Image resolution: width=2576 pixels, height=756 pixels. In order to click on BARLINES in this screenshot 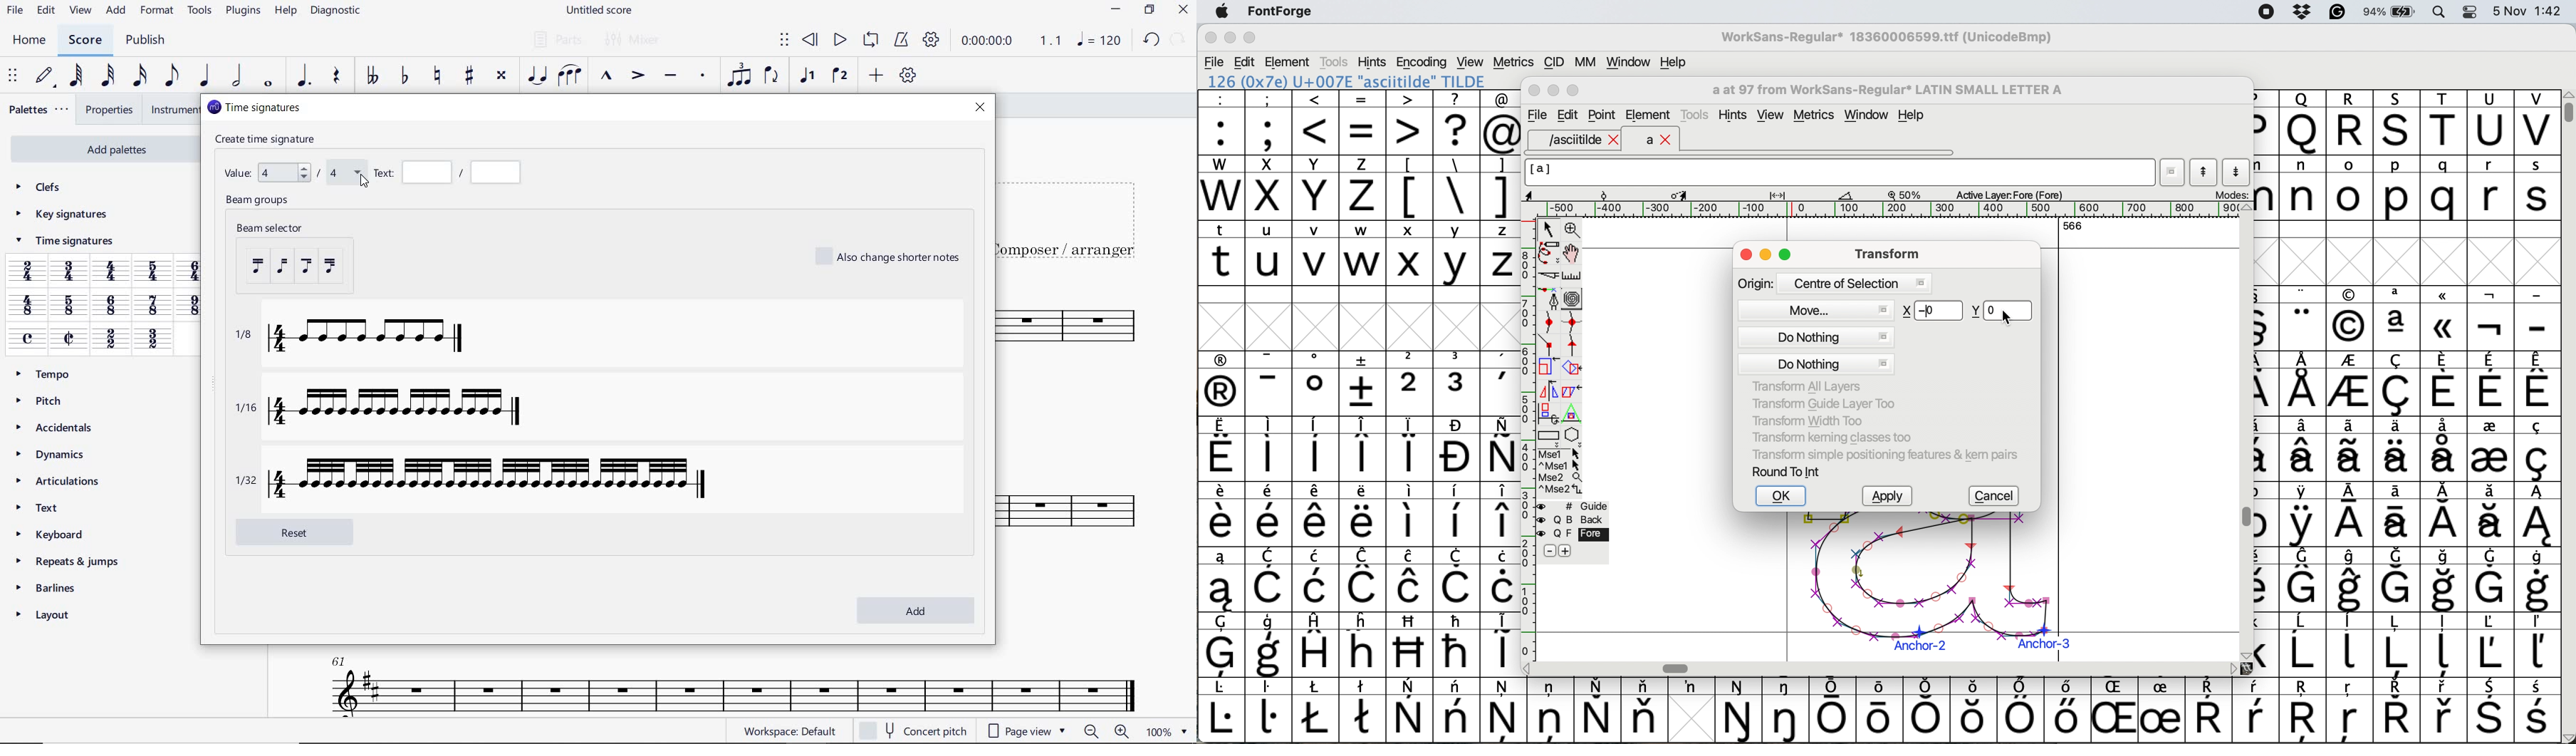, I will do `click(48, 587)`.